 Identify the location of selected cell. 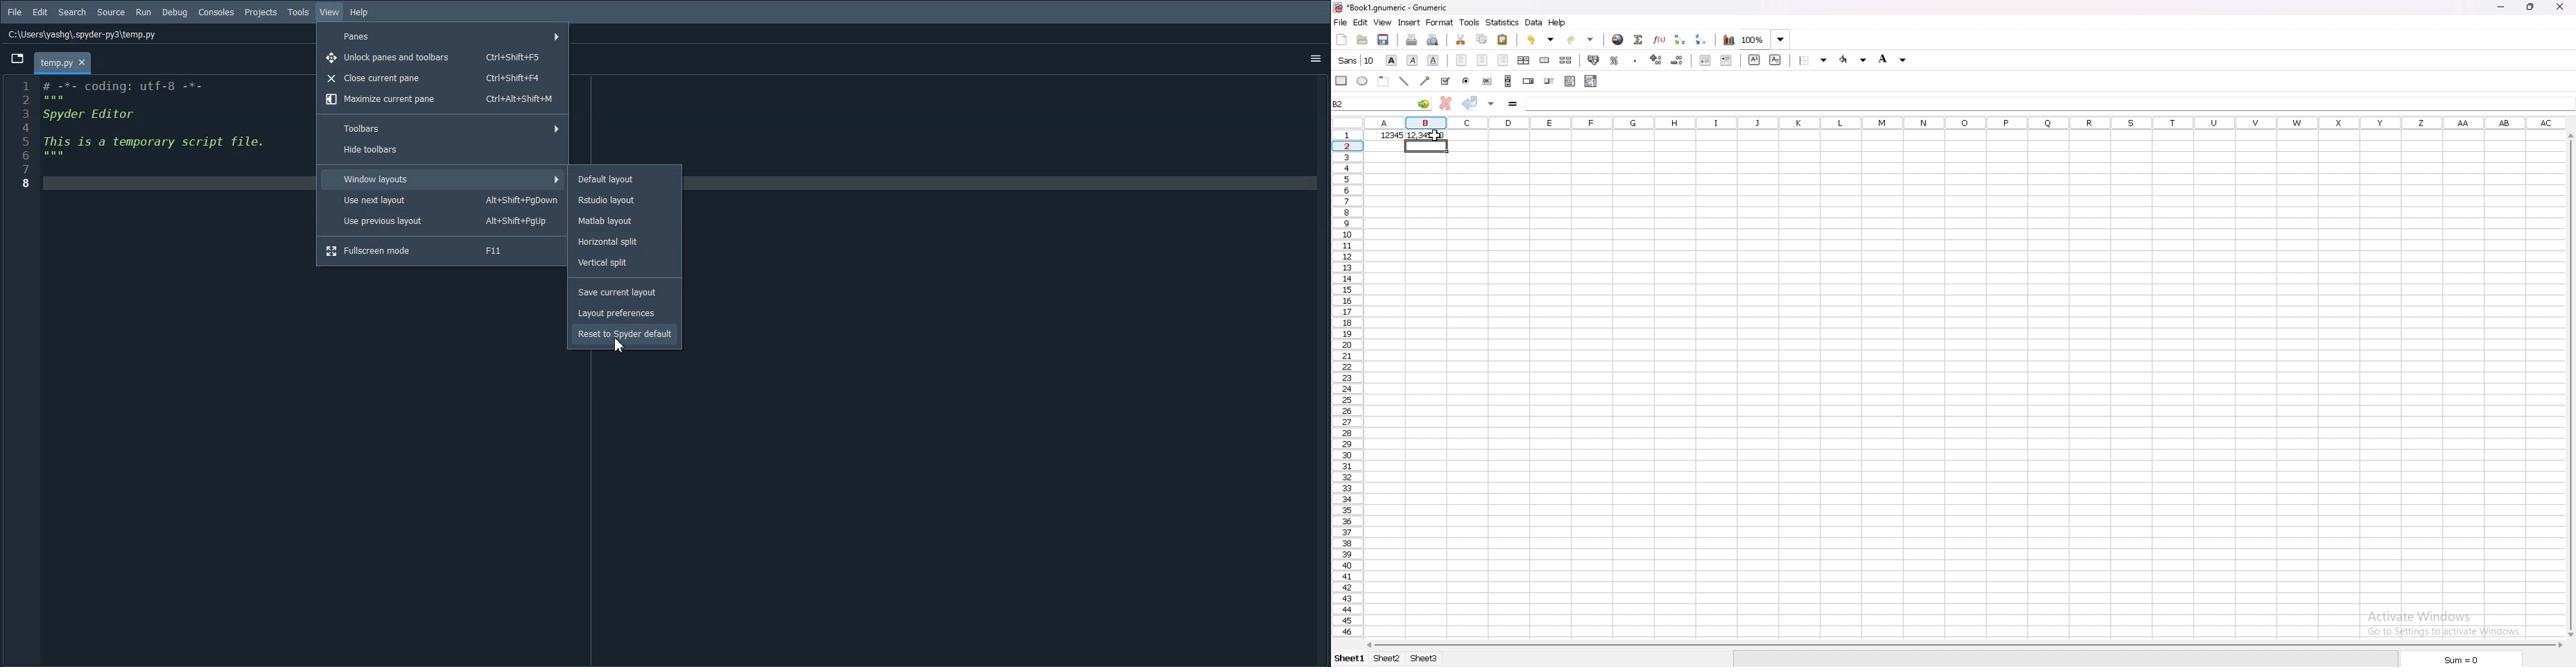
(1426, 147).